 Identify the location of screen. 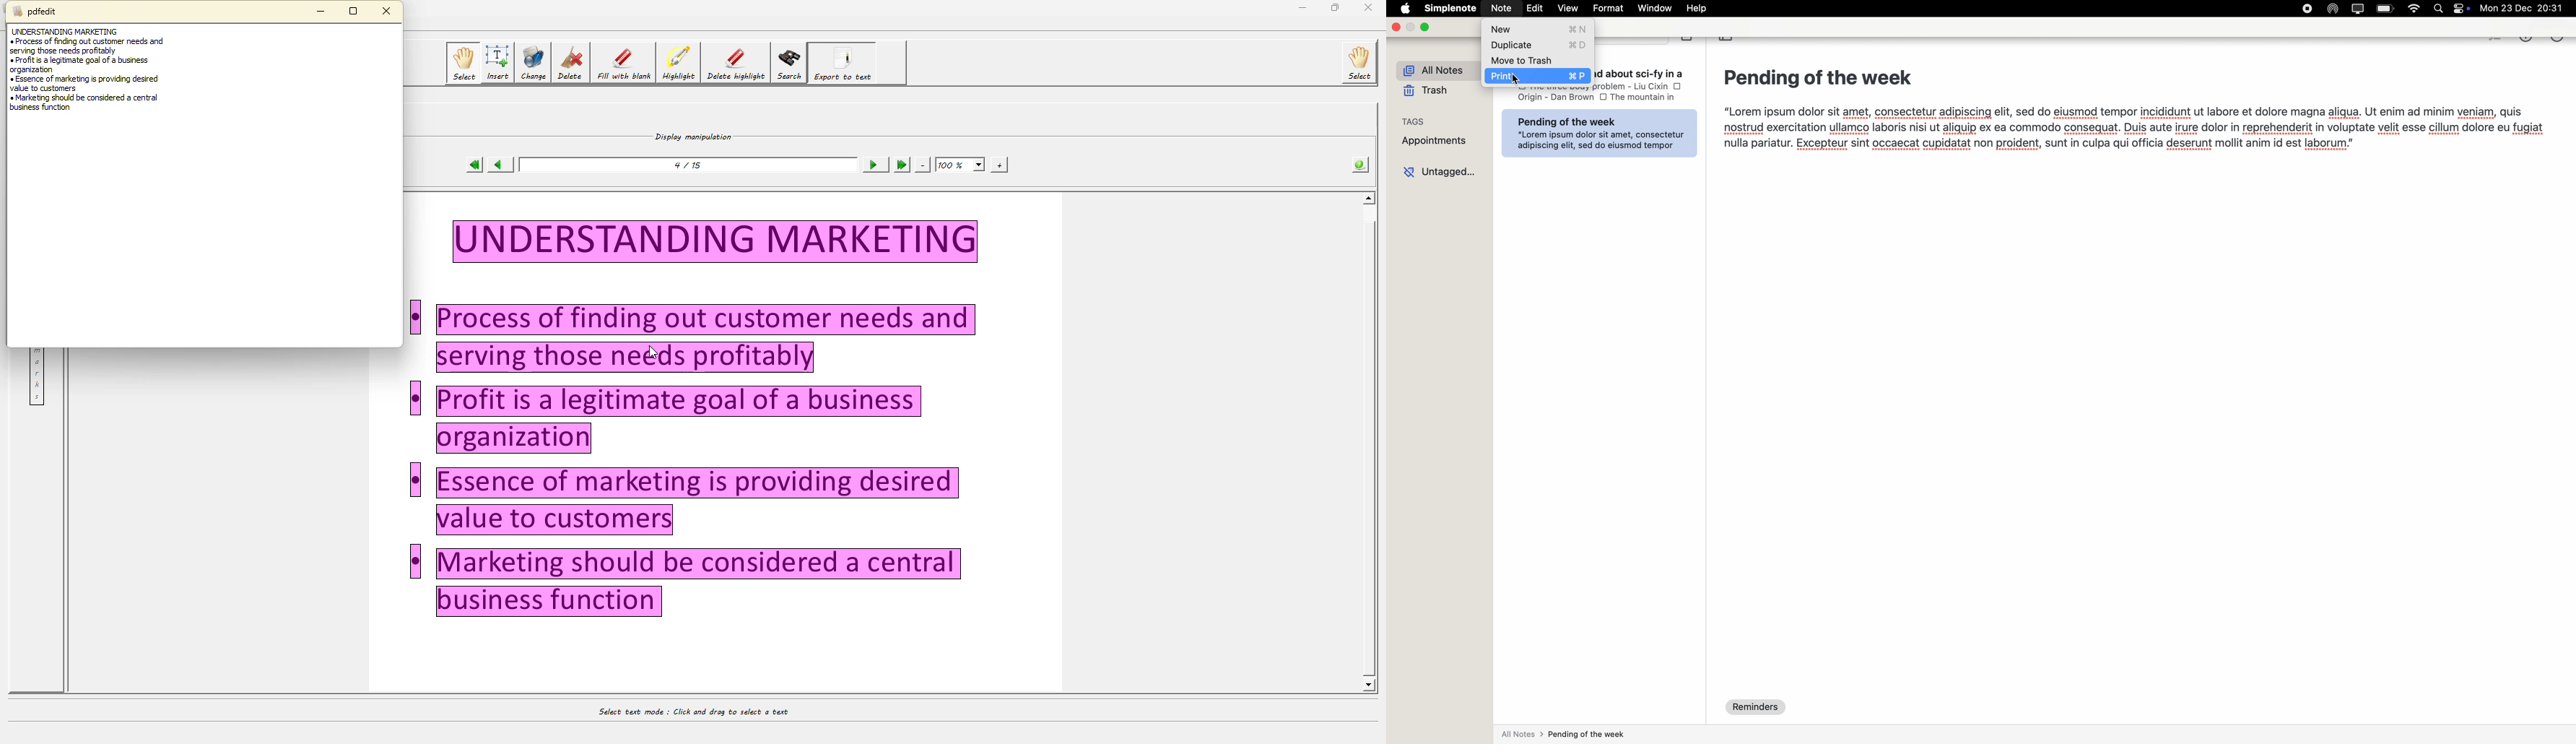
(2358, 9).